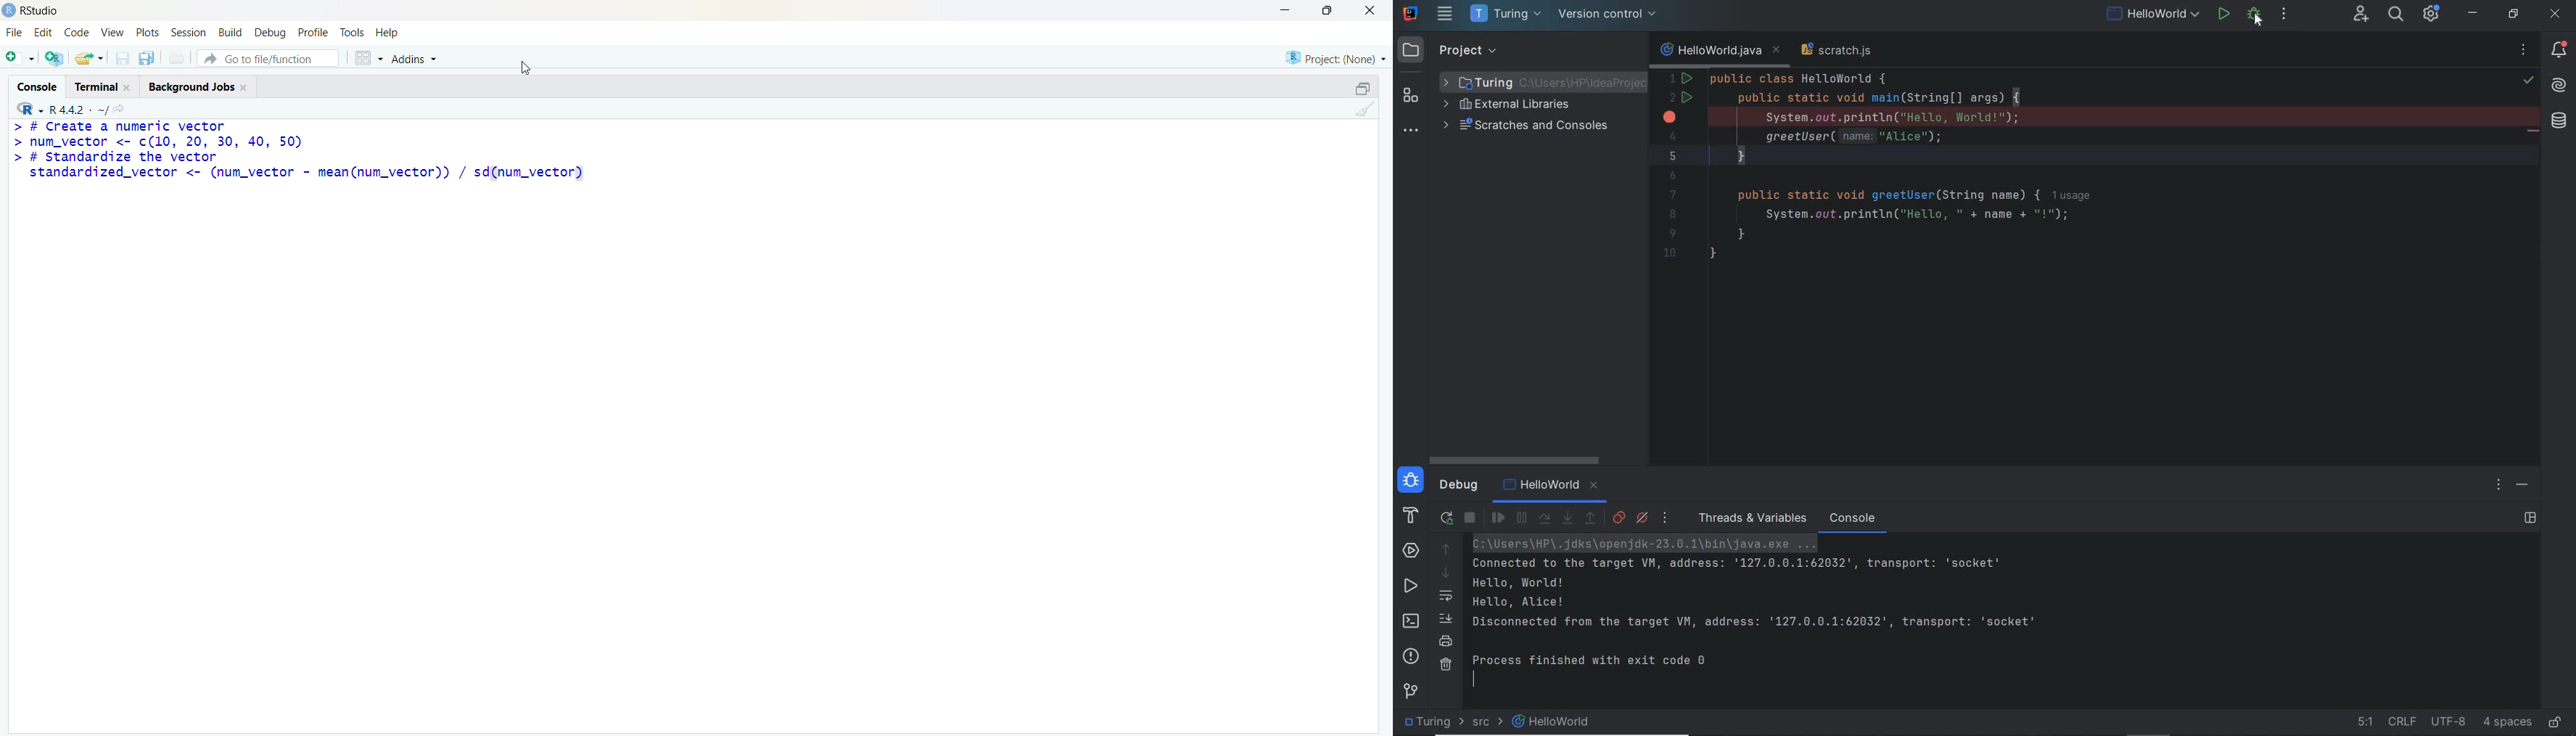 Image resolution: width=2576 pixels, height=756 pixels. I want to click on copy, so click(147, 58).